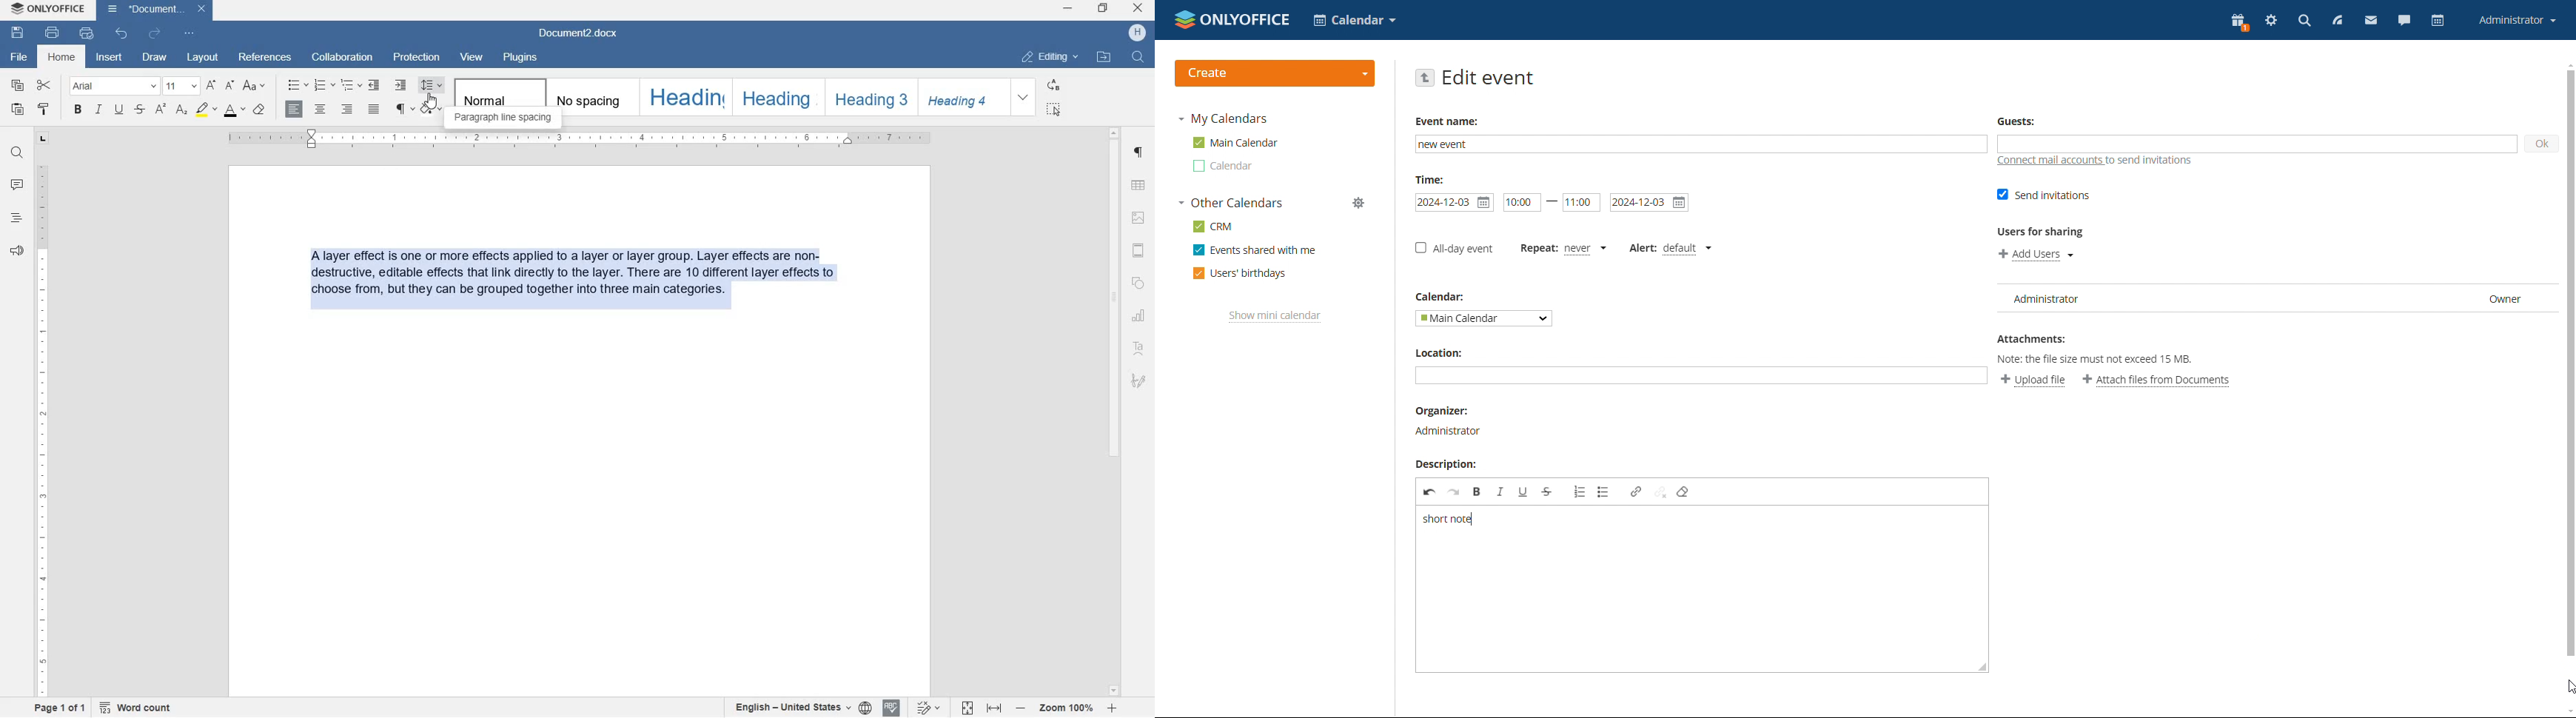  What do you see at coordinates (1684, 491) in the screenshot?
I see `remove format` at bounding box center [1684, 491].